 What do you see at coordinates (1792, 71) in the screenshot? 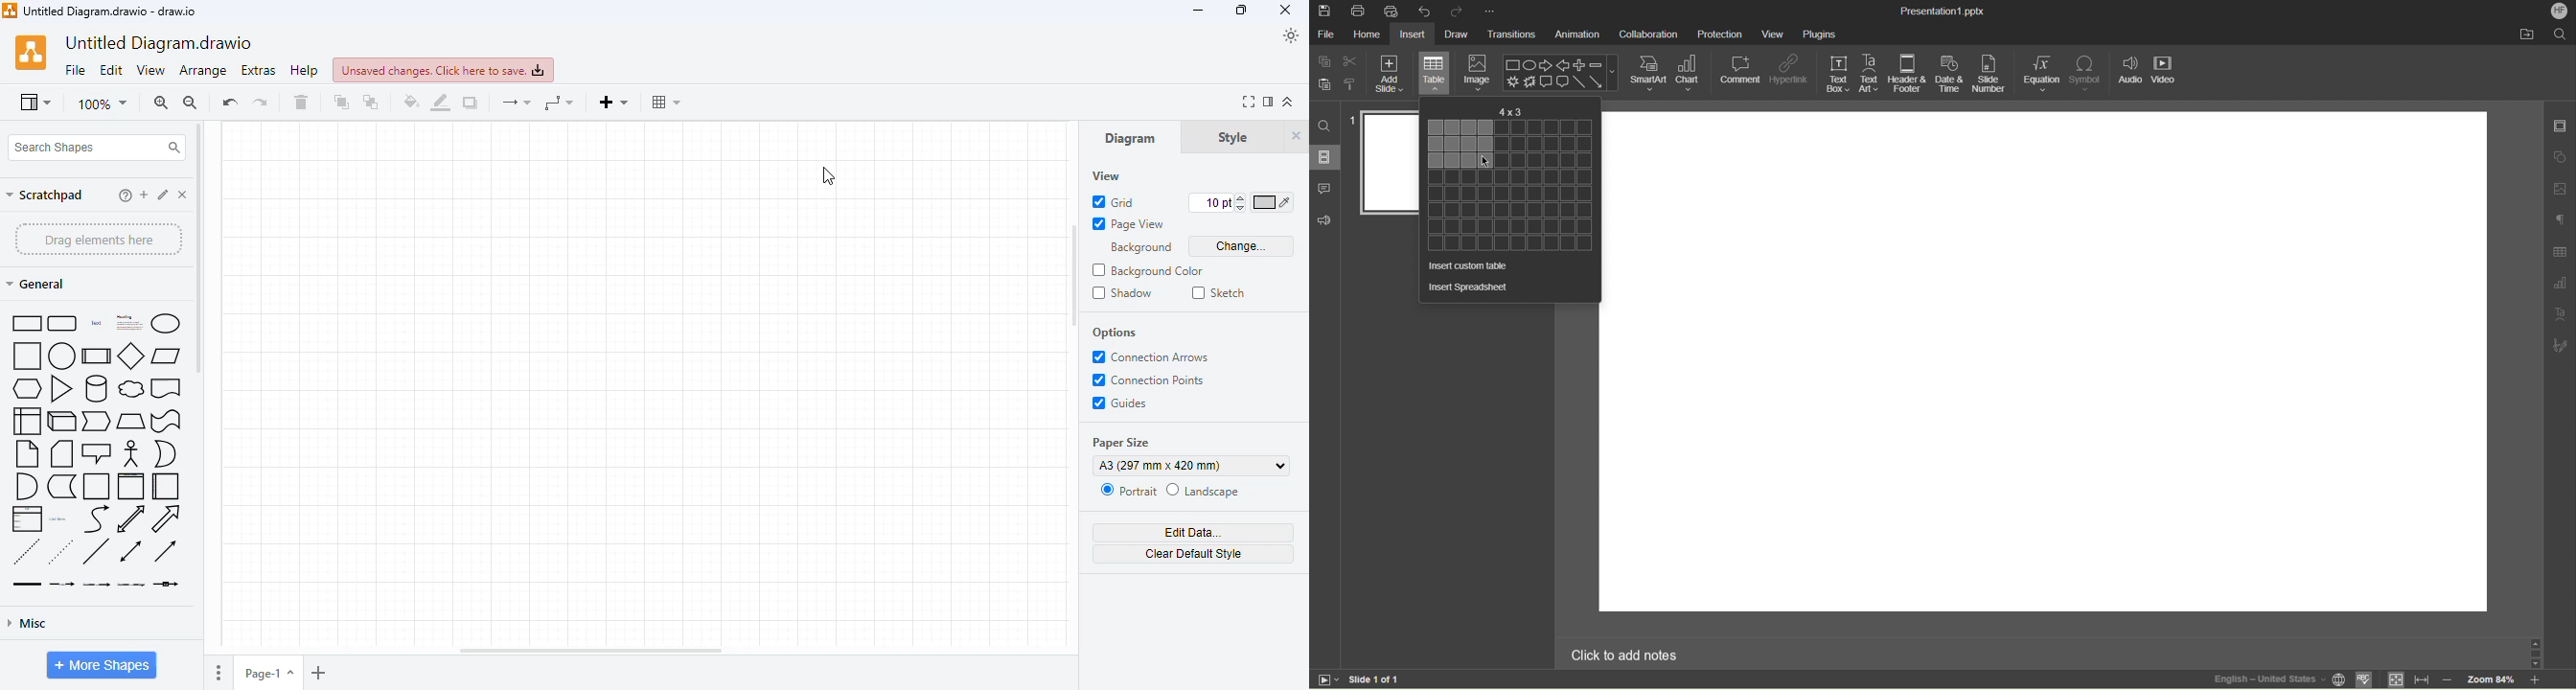
I see `Hyperlink` at bounding box center [1792, 71].